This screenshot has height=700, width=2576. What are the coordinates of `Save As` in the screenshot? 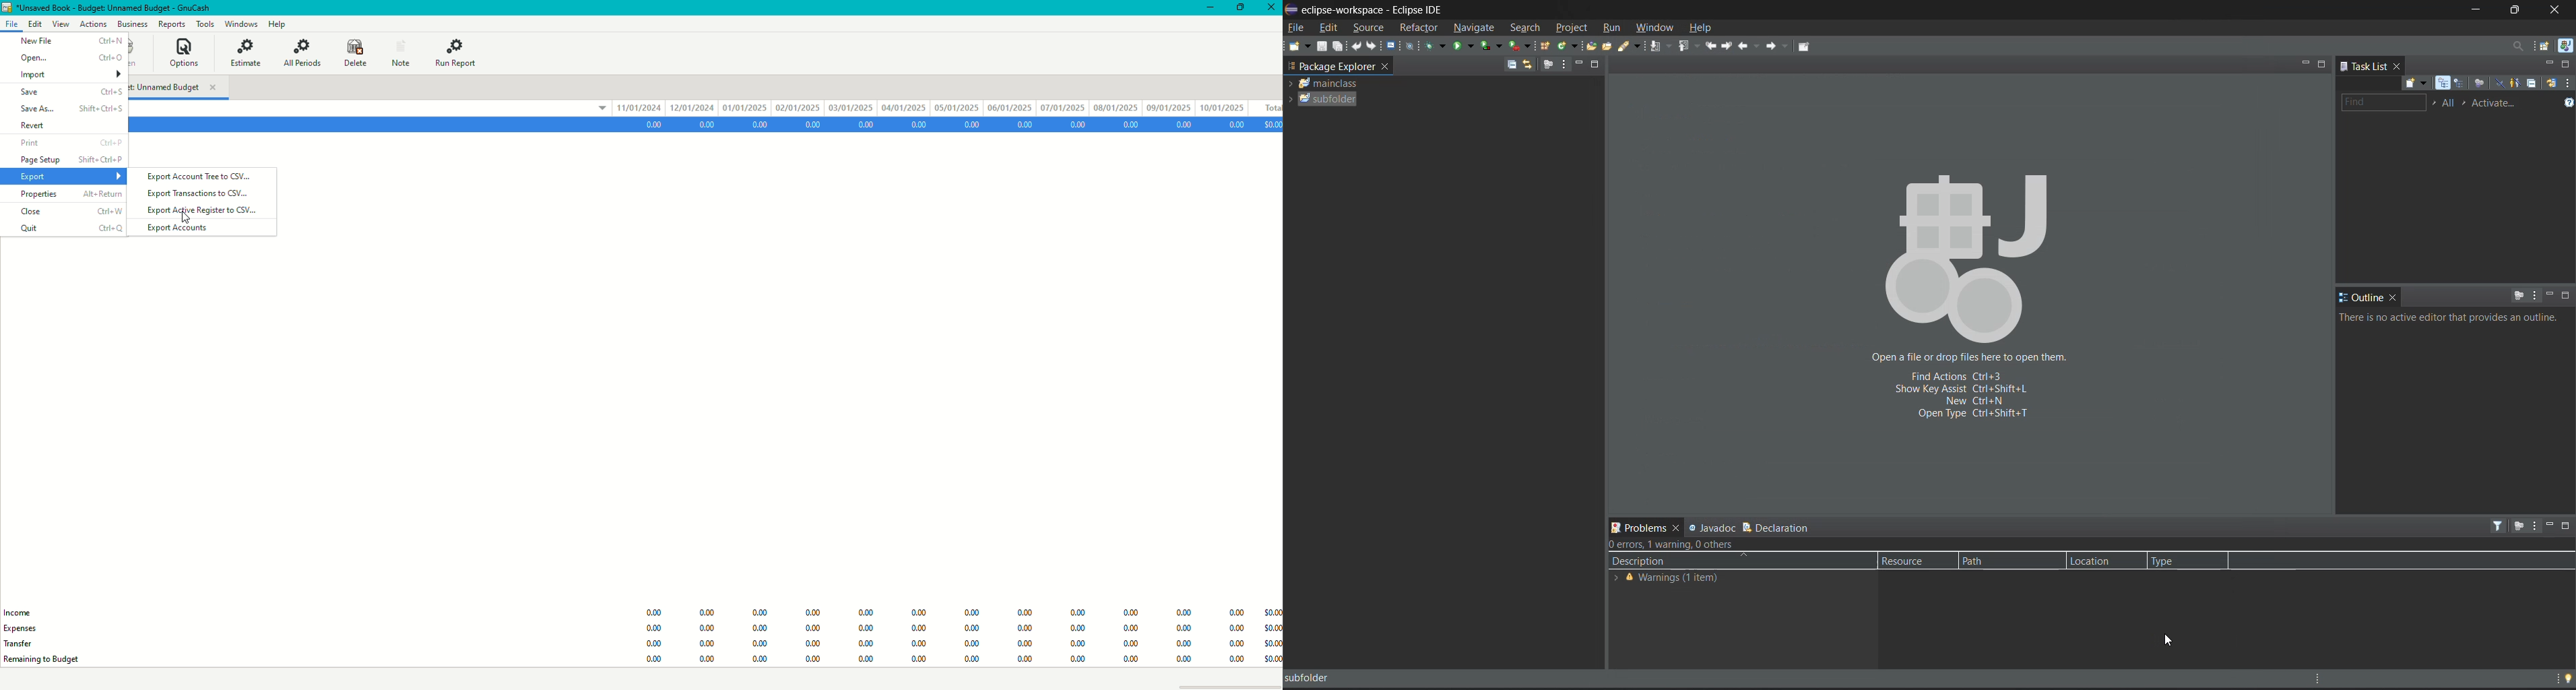 It's located at (70, 107).